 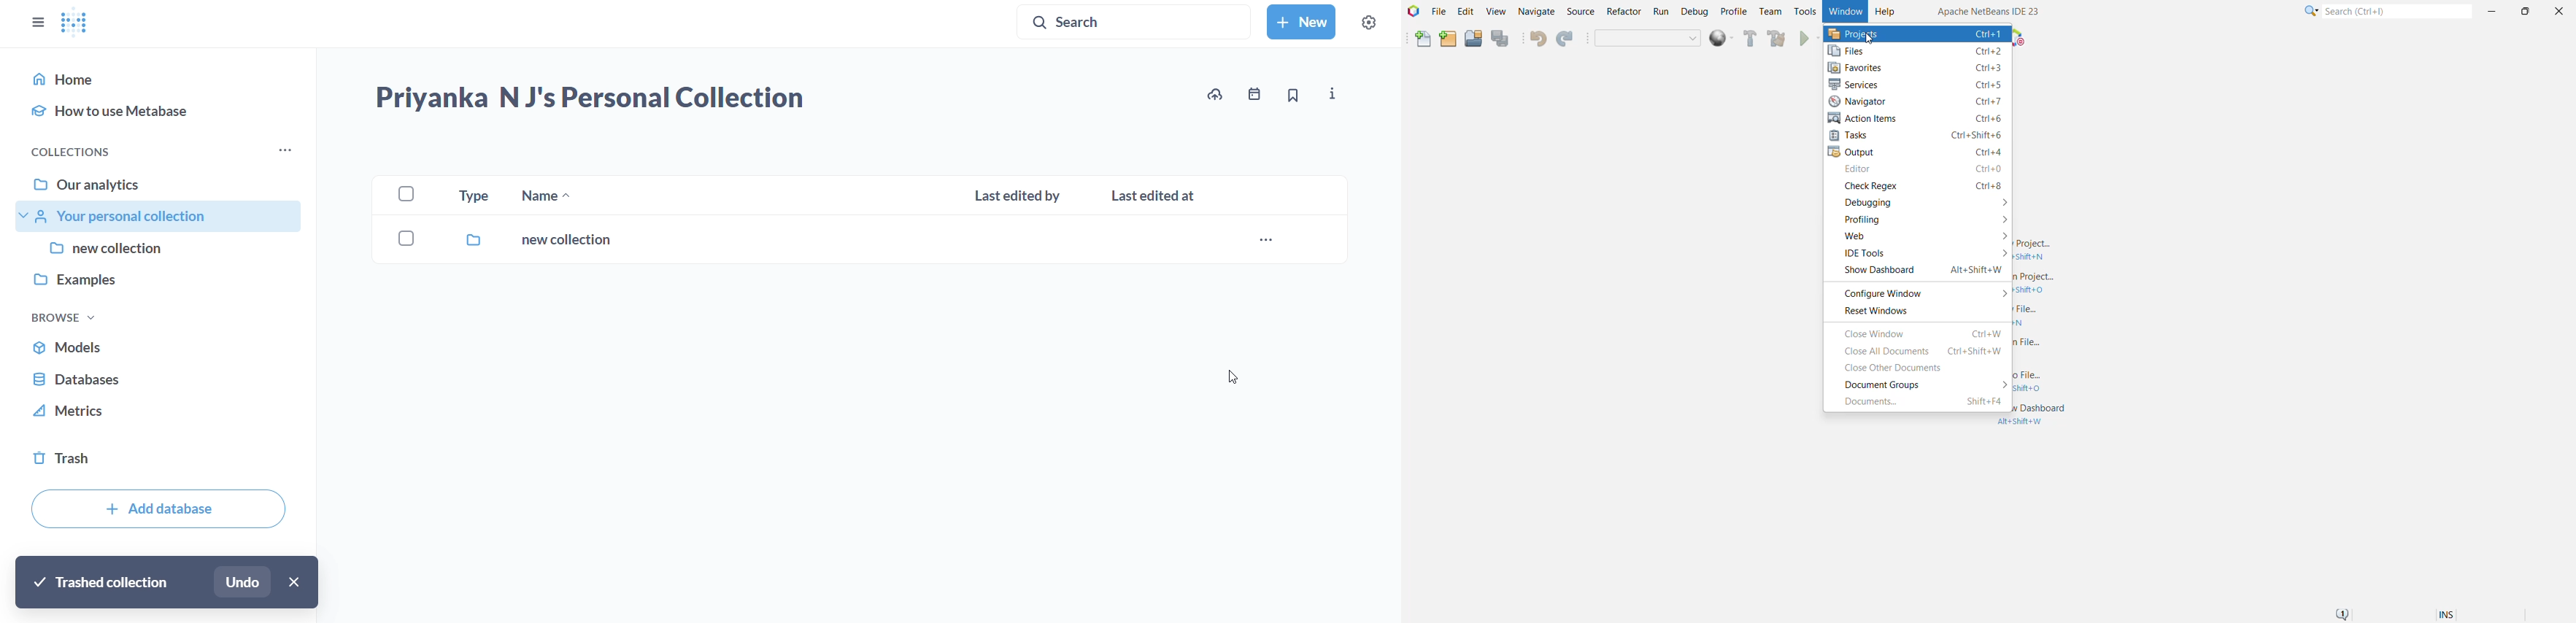 What do you see at coordinates (1923, 237) in the screenshot?
I see `Web` at bounding box center [1923, 237].